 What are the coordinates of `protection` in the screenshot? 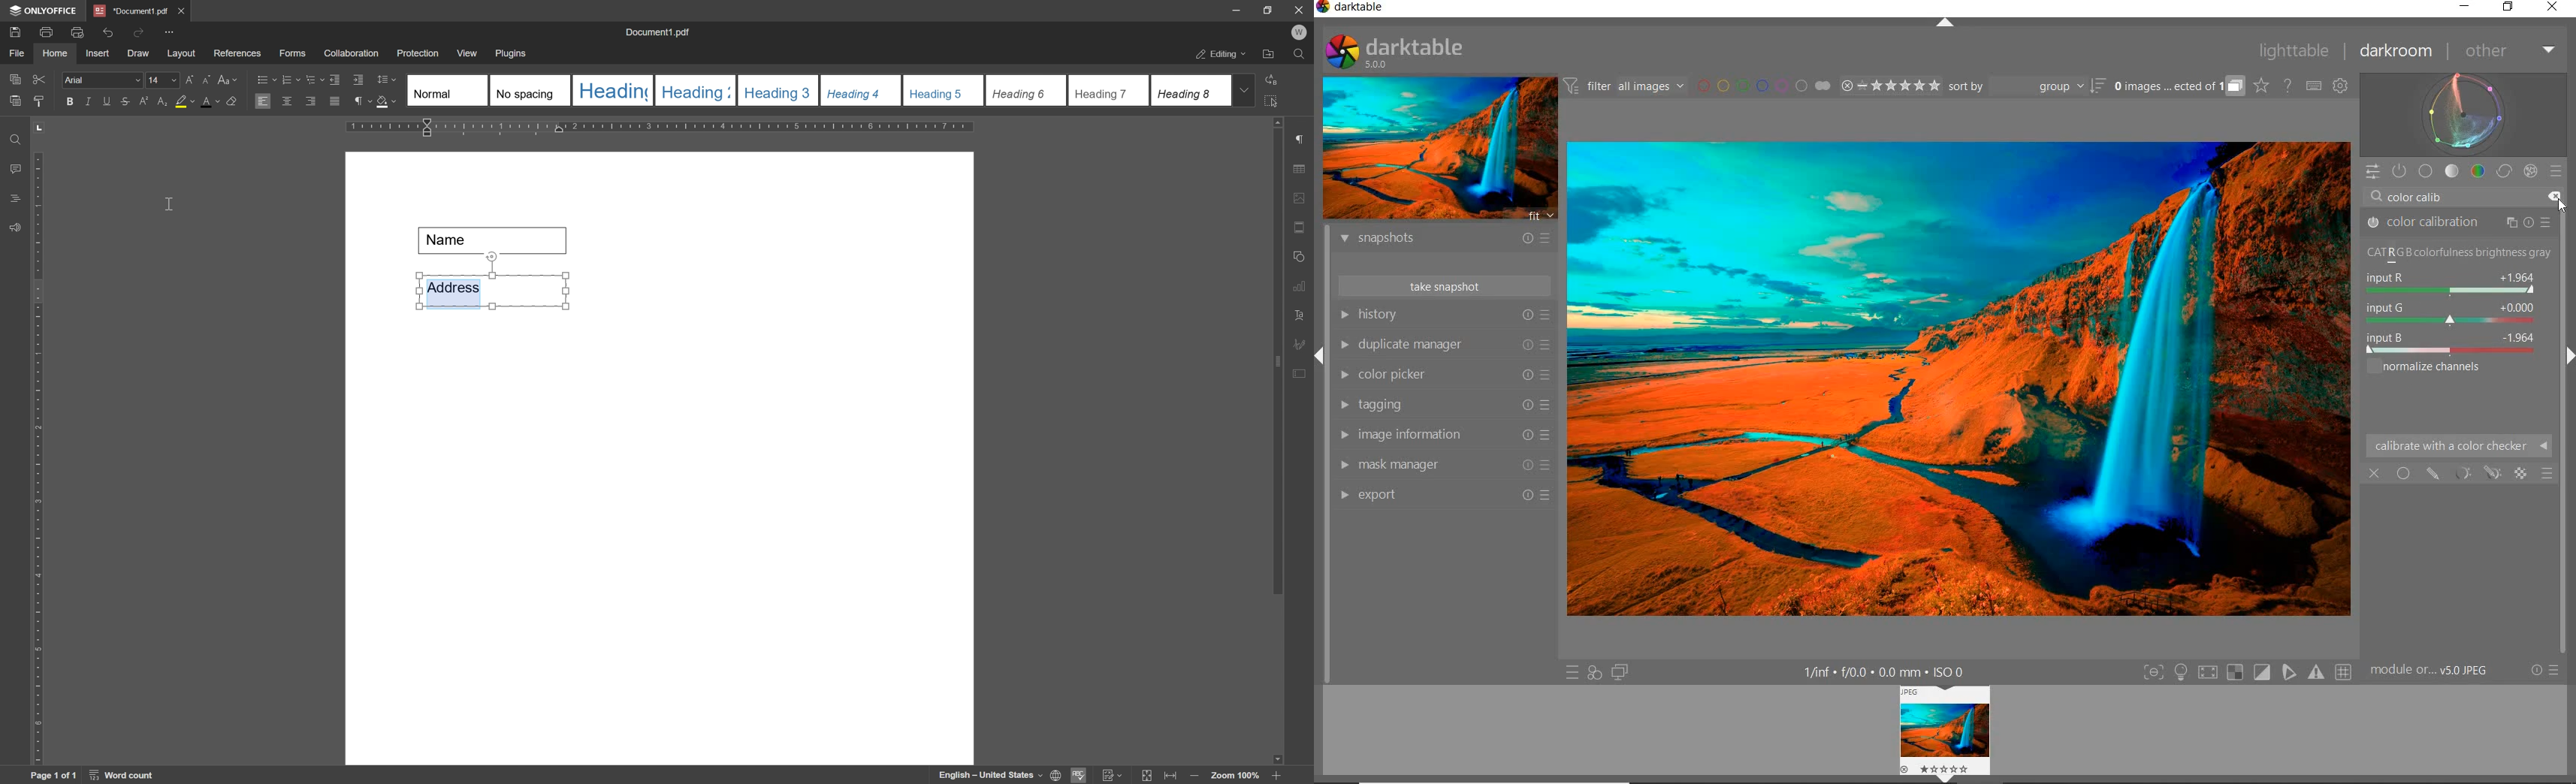 It's located at (418, 53).